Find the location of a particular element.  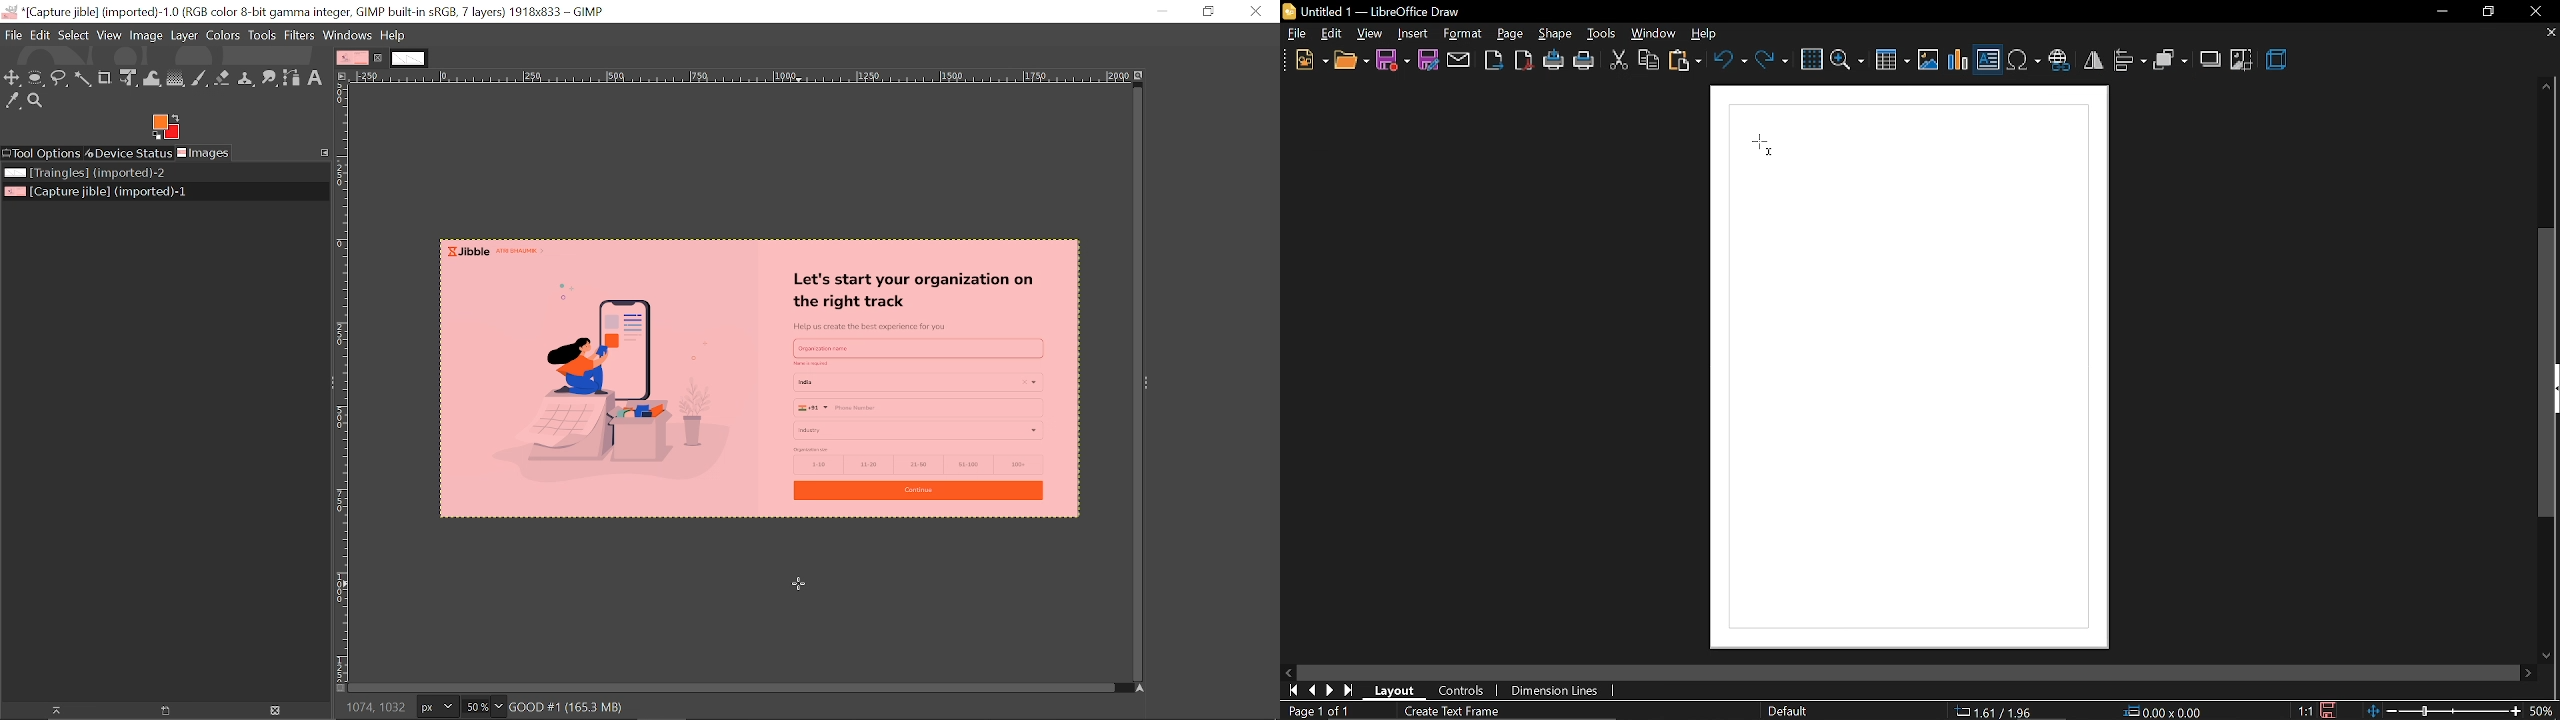

next page is located at coordinates (1351, 690).